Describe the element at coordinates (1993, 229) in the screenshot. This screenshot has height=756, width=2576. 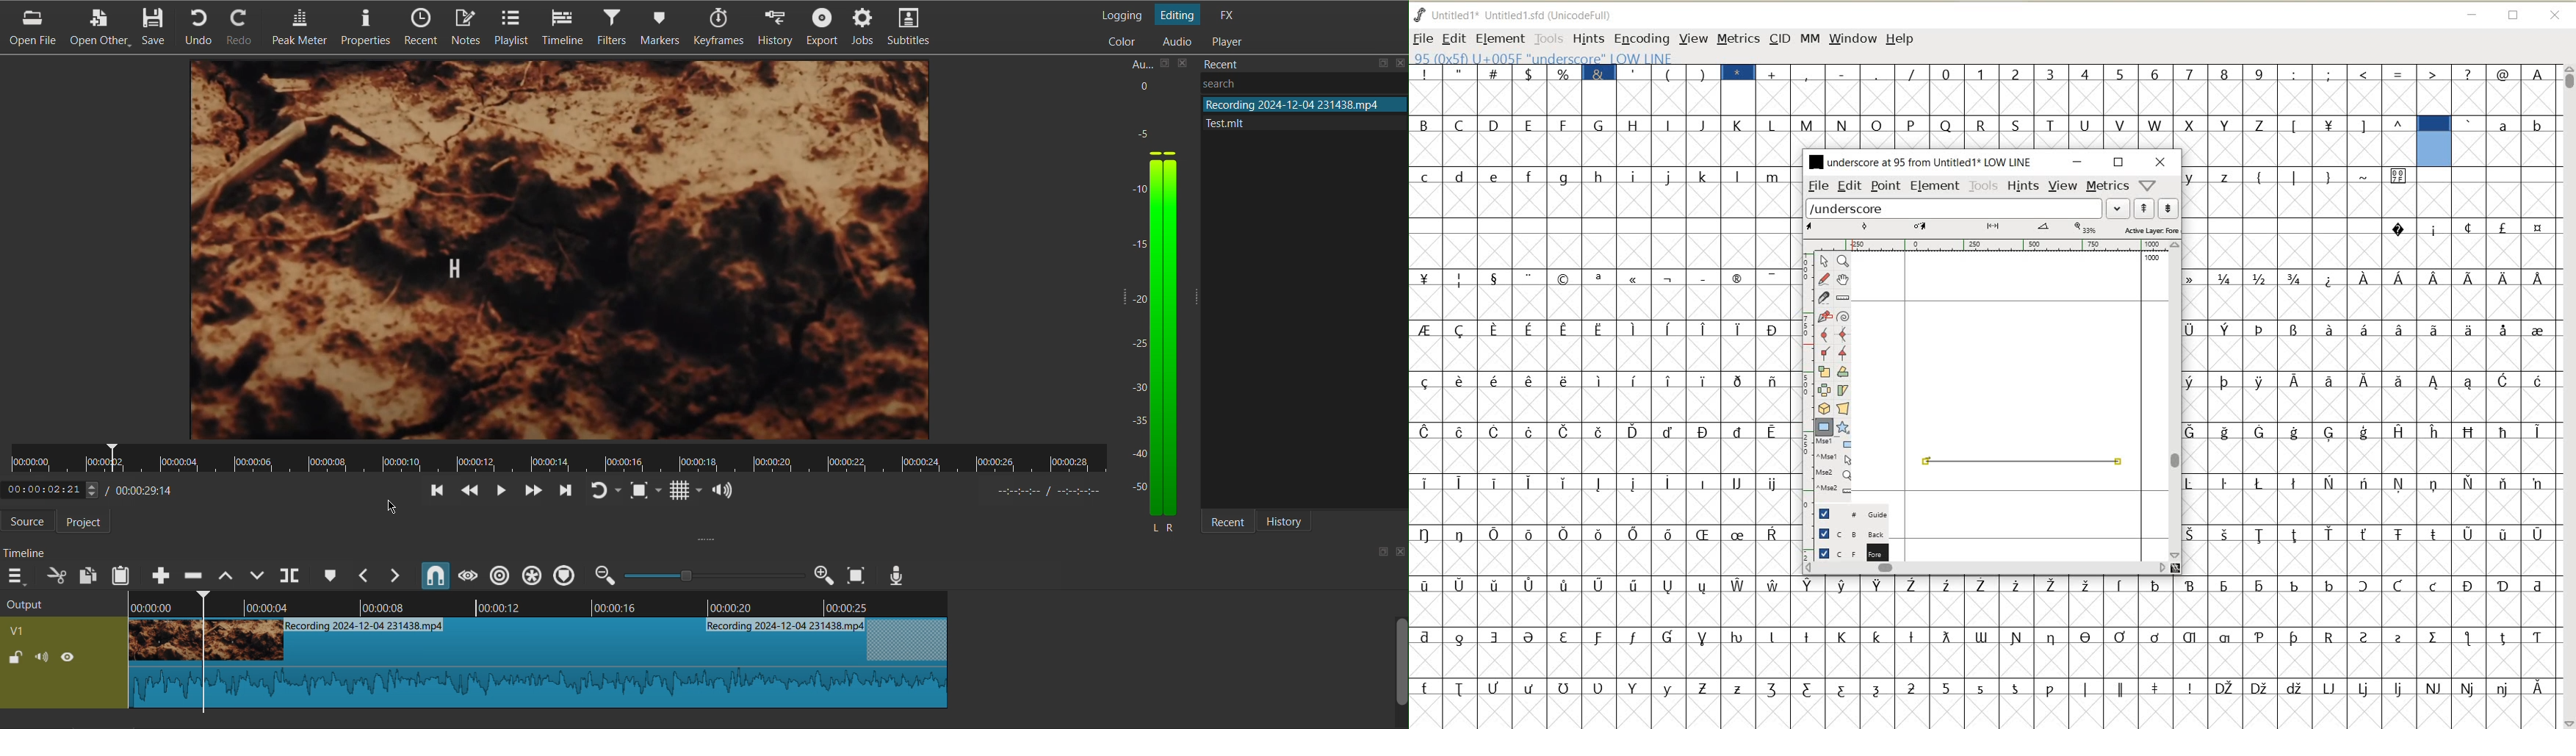
I see `ACTIVE LAYR` at that location.